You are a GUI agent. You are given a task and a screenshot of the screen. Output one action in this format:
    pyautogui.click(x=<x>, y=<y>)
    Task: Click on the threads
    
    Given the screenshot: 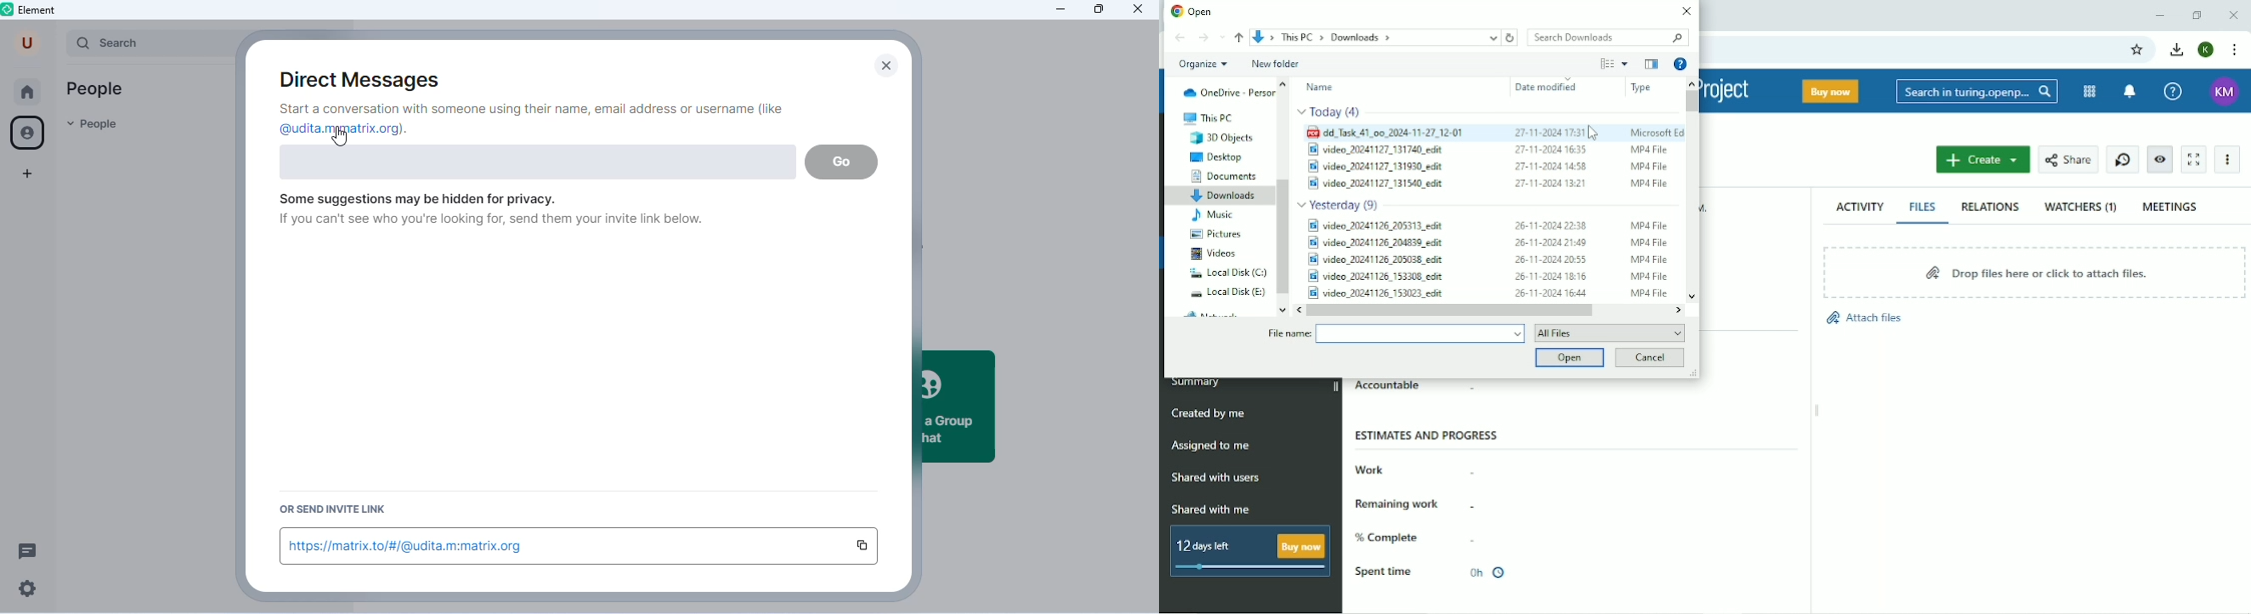 What is the action you would take?
    pyautogui.click(x=29, y=549)
    